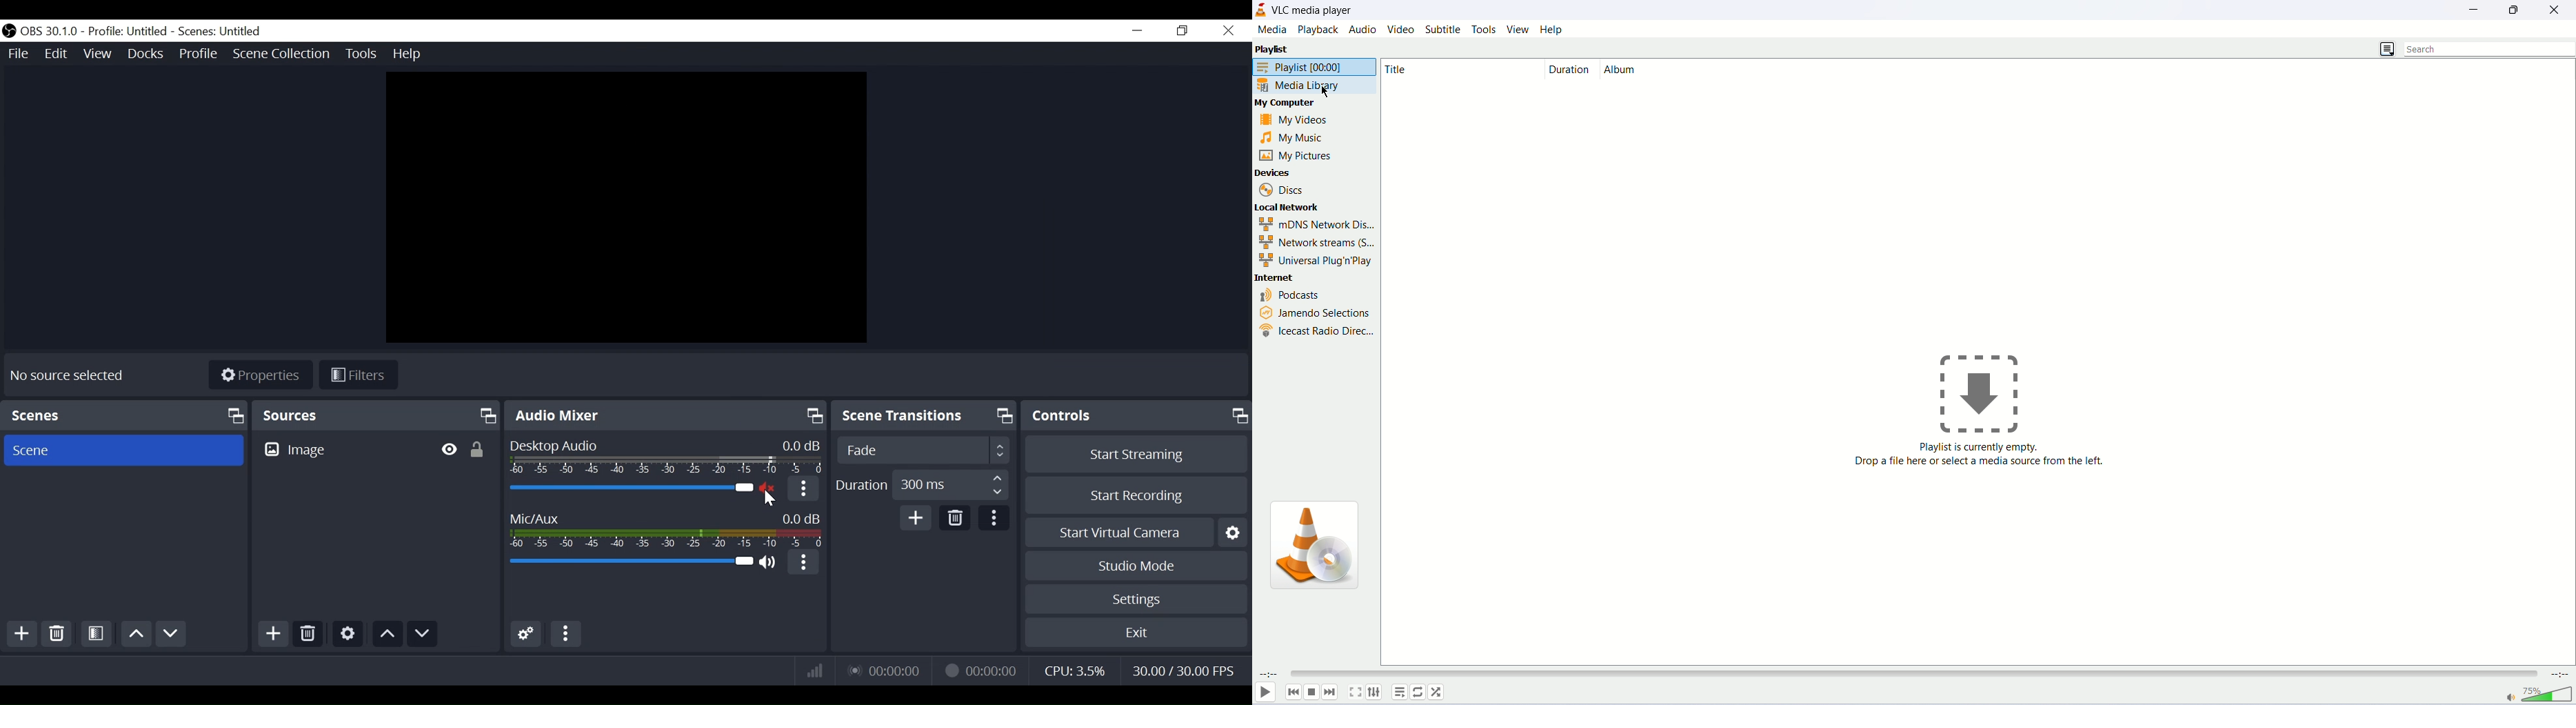 This screenshot has height=728, width=2576. I want to click on Select Scene Transition, so click(923, 450).